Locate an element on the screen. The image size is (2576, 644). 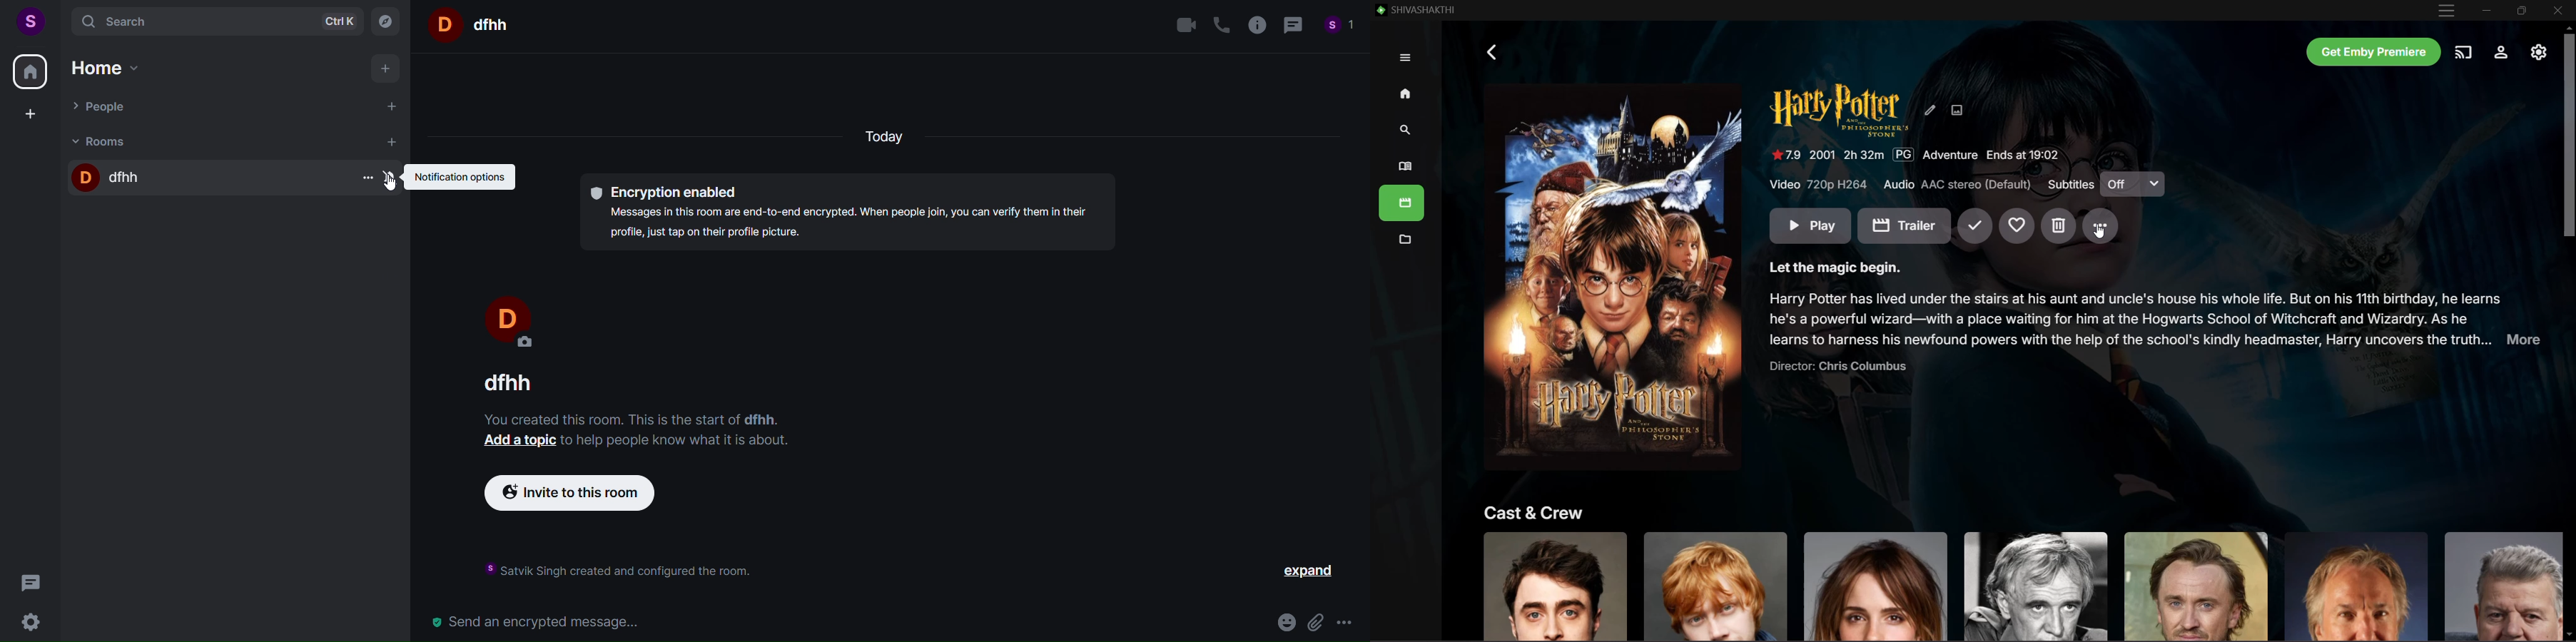
send an encrypted message... is located at coordinates (841, 621).